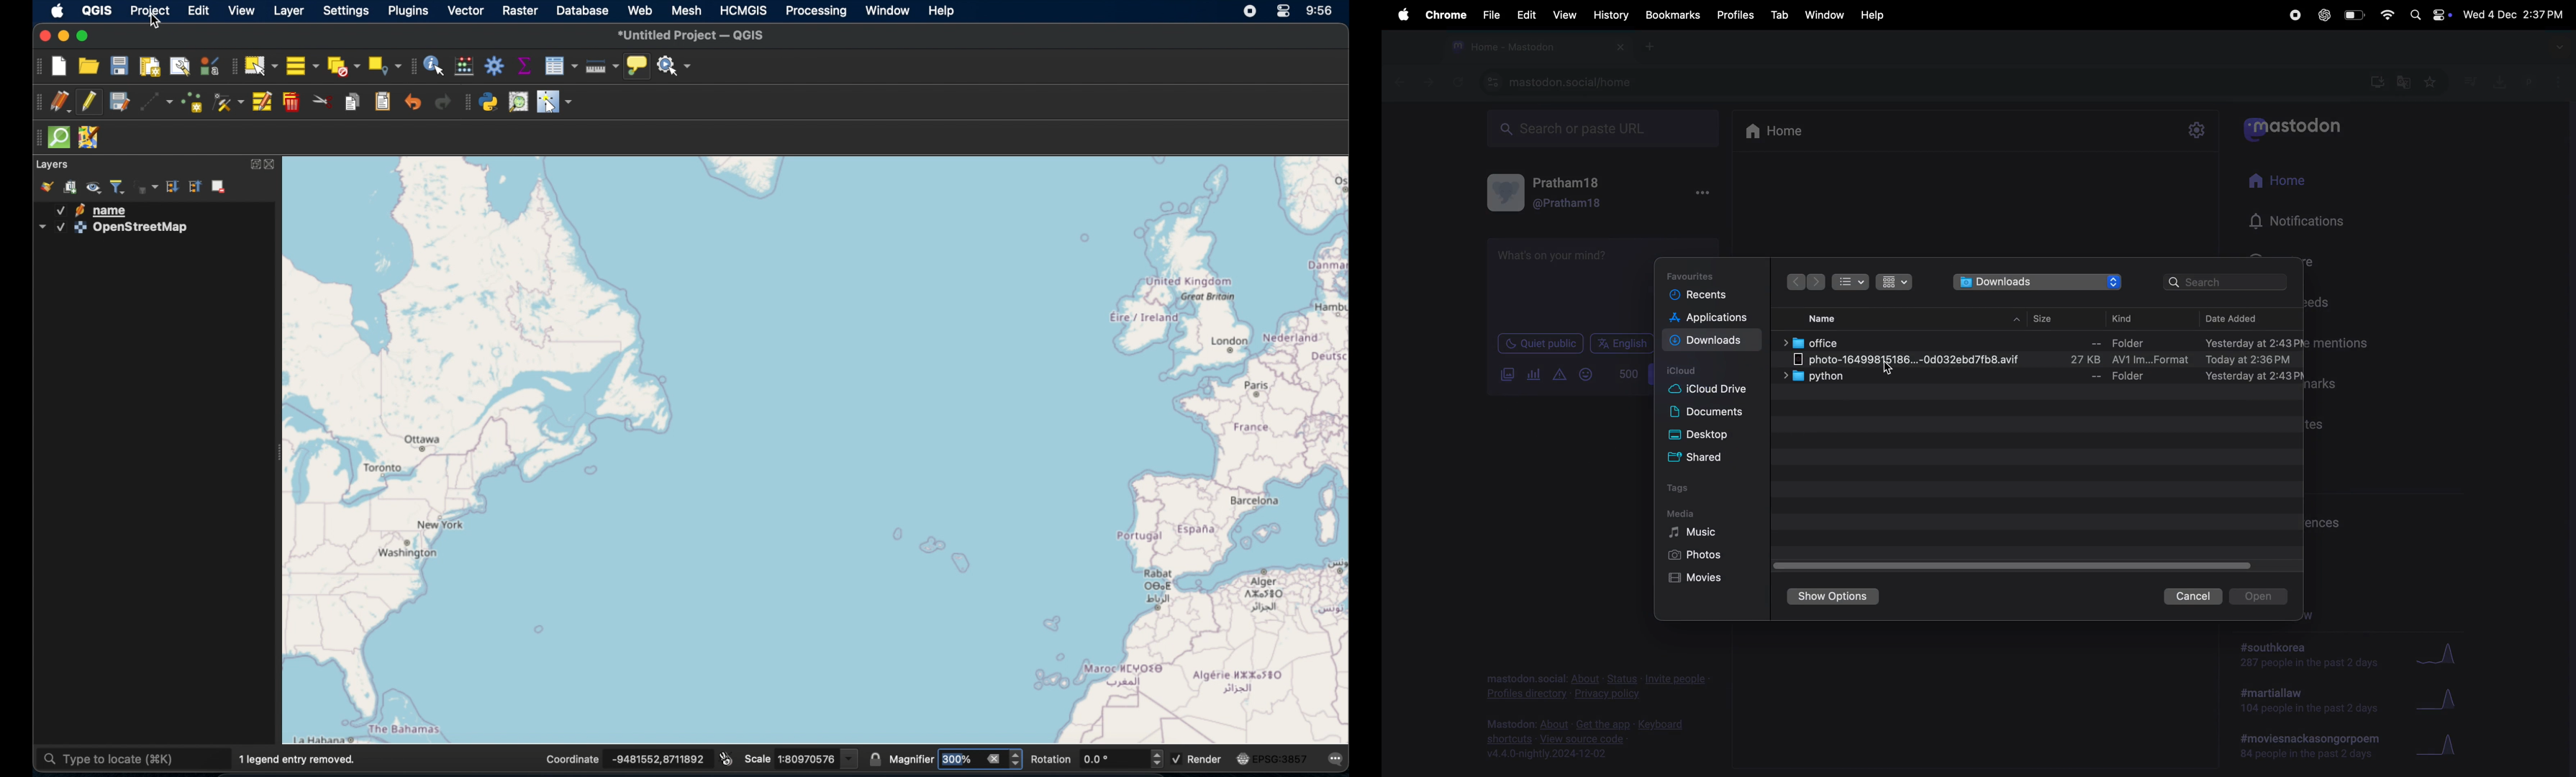 Image resolution: width=2576 pixels, height=784 pixels. I want to click on image, so click(1508, 375).